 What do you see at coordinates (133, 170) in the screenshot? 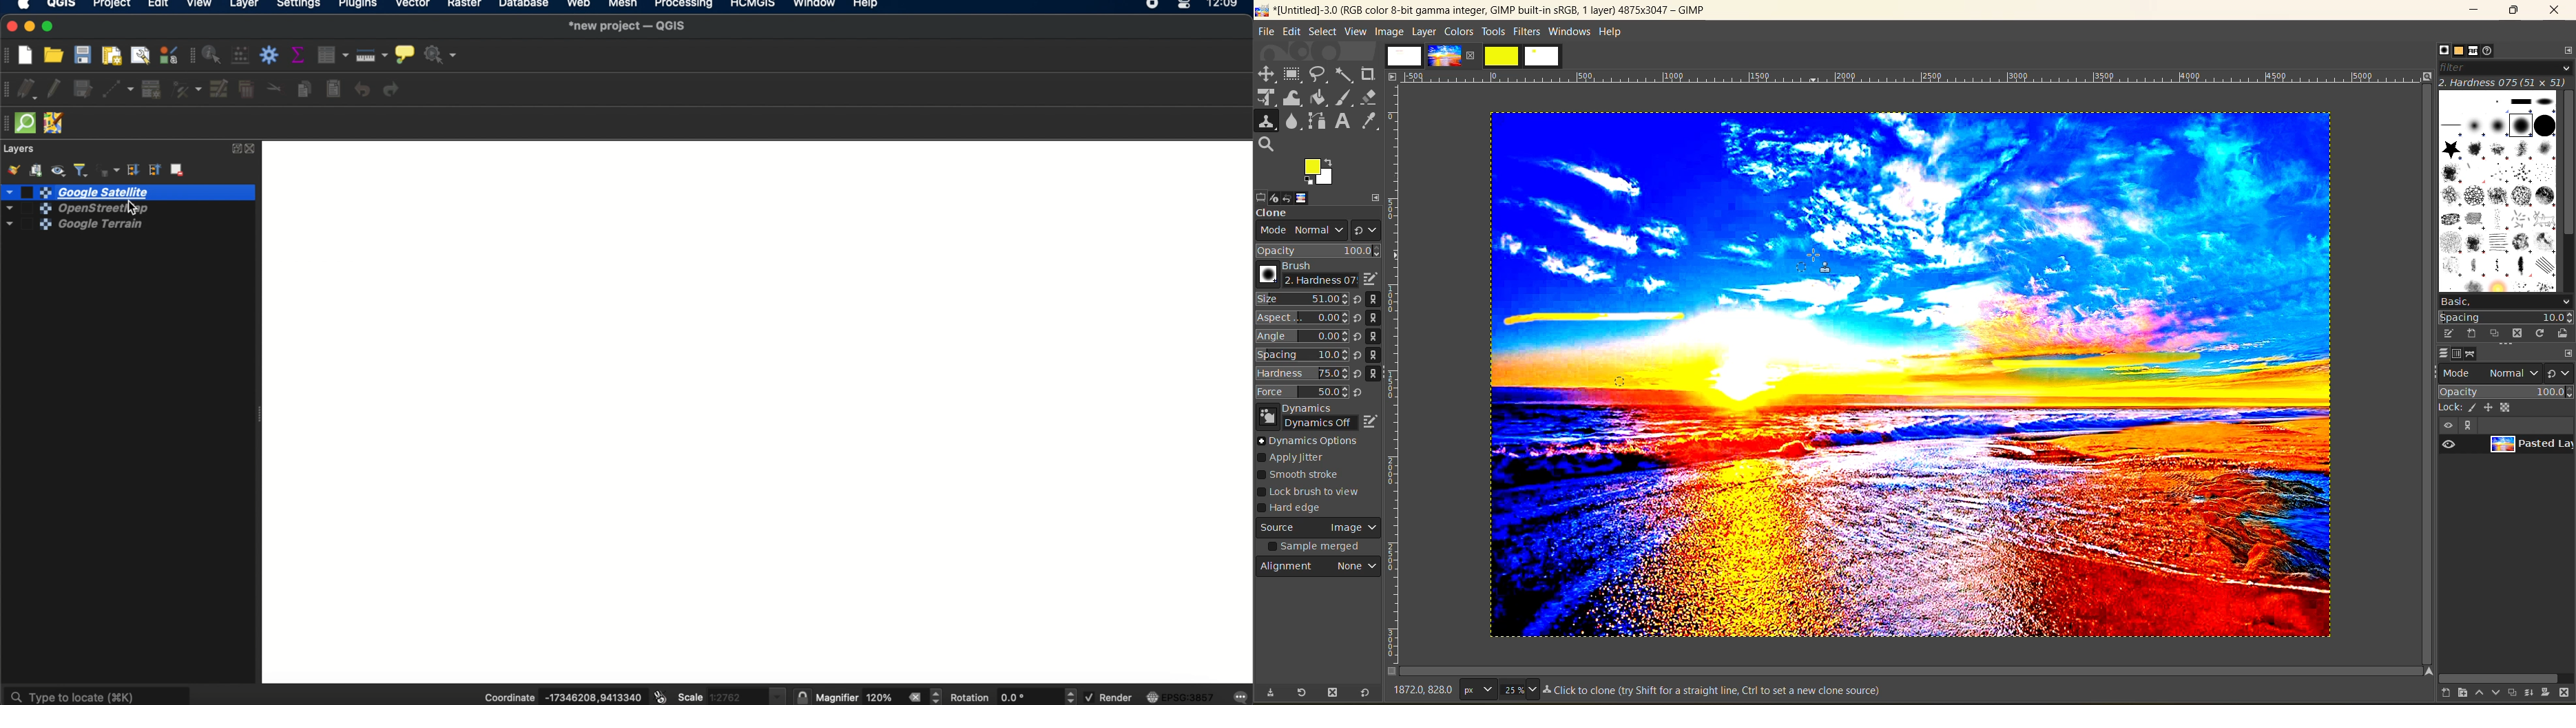
I see `expand all` at bounding box center [133, 170].